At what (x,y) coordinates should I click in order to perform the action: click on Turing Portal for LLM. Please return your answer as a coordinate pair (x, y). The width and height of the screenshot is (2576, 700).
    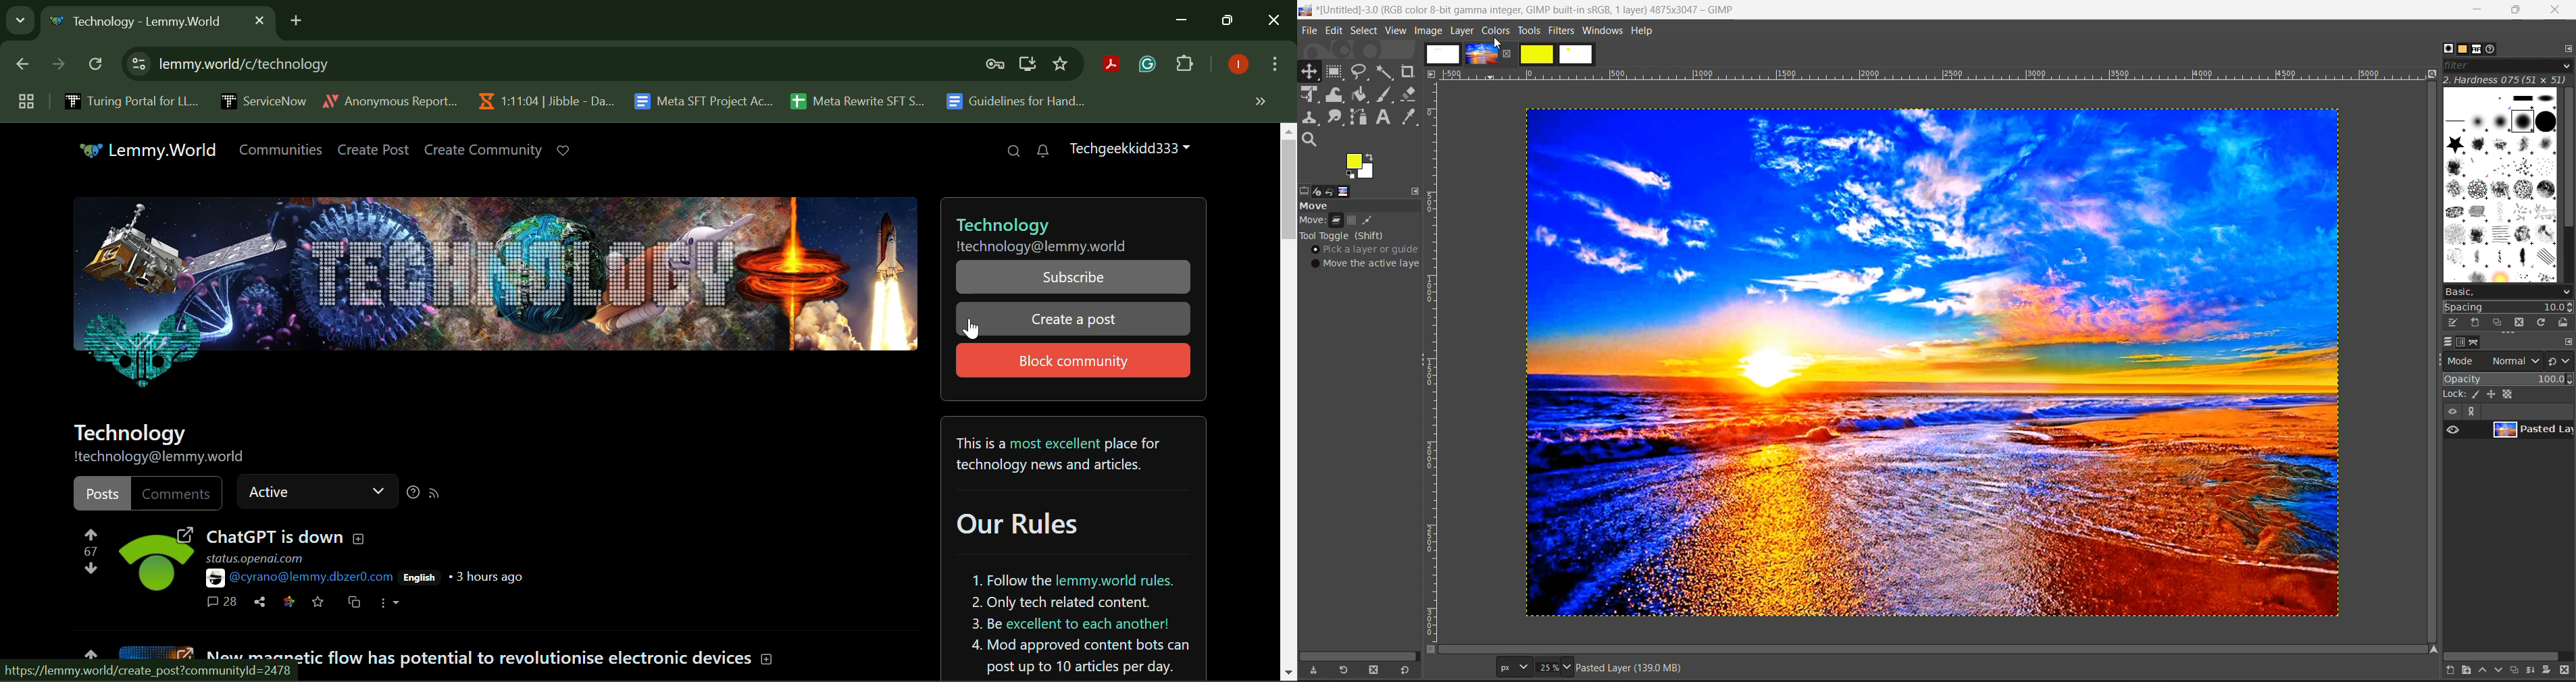
    Looking at the image, I should click on (129, 101).